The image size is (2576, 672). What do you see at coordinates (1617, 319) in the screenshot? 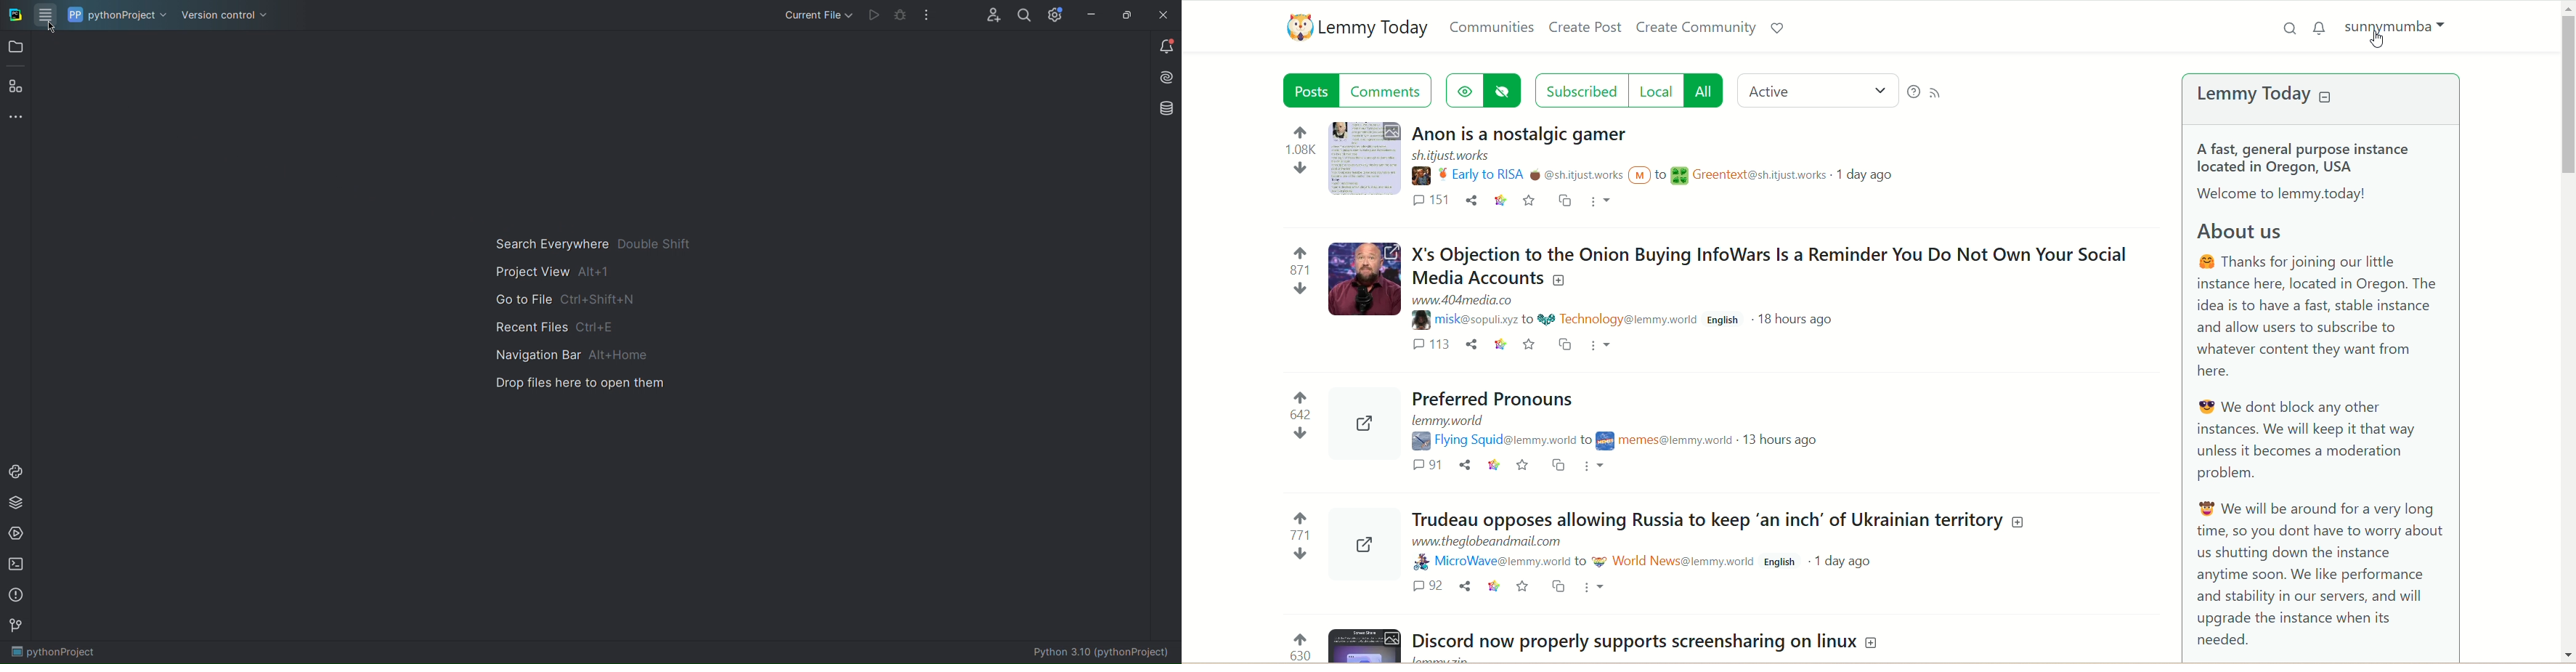
I see `Community` at bounding box center [1617, 319].